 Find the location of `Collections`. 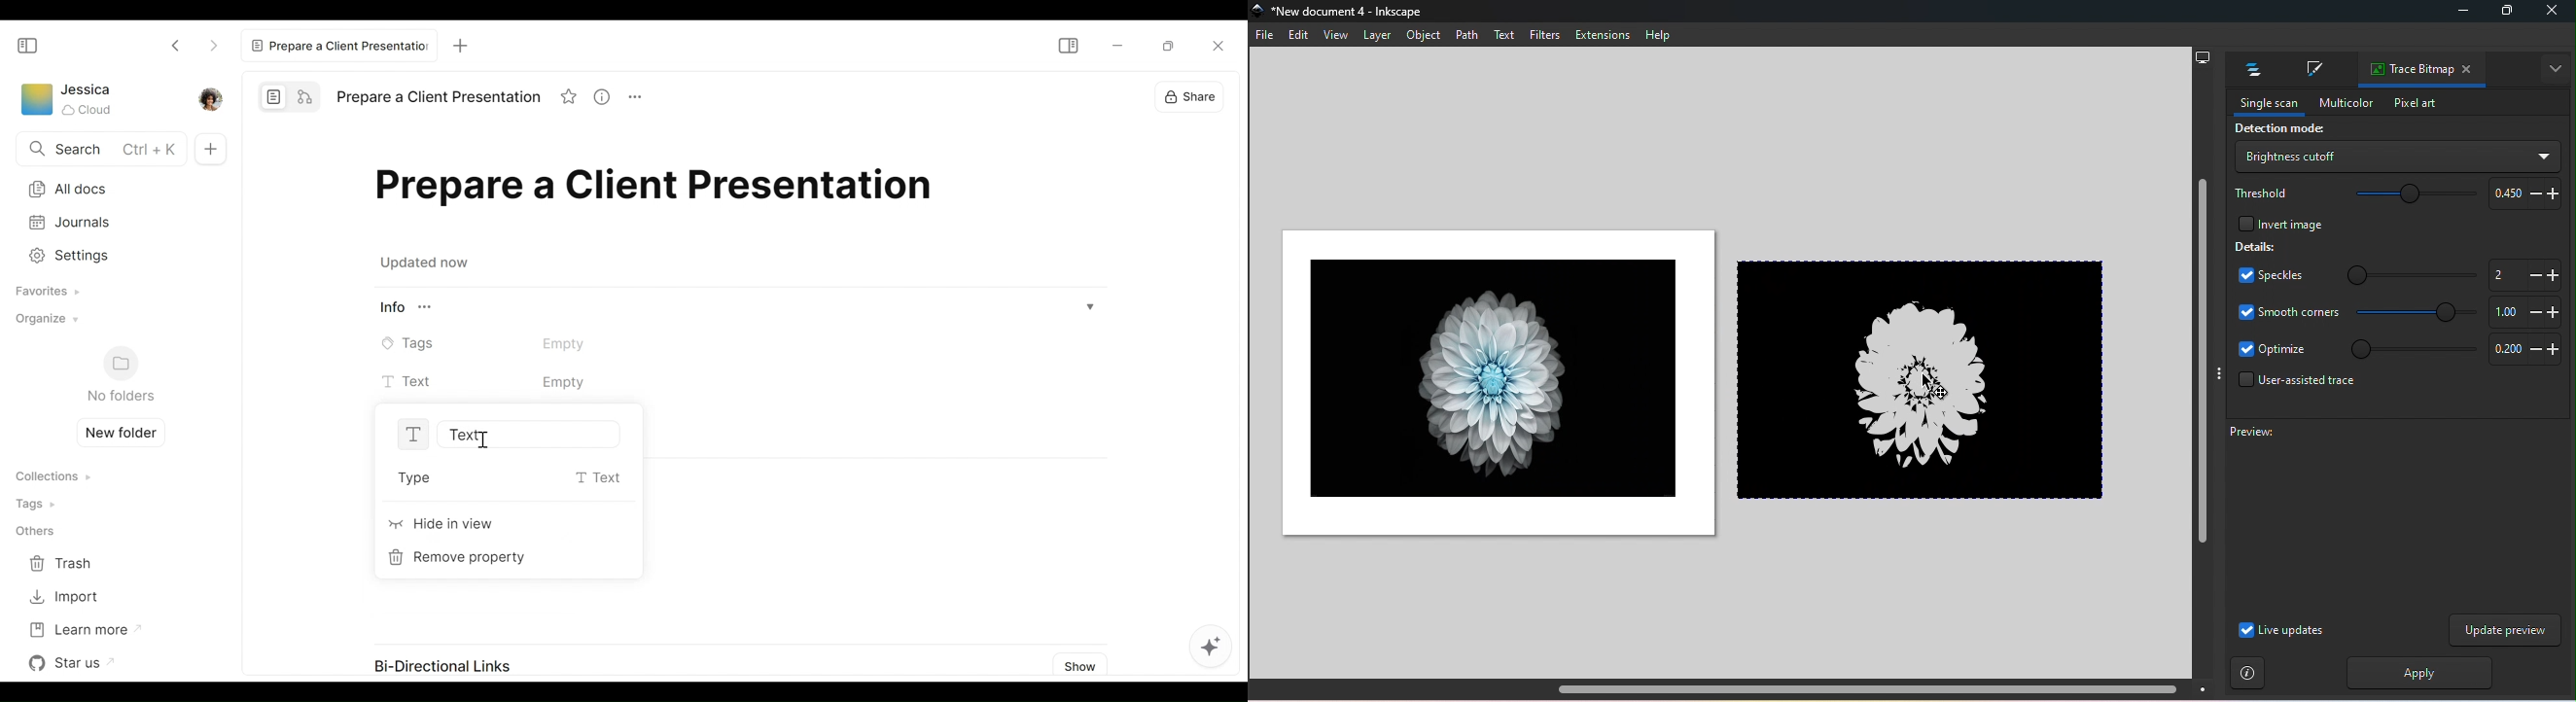

Collections is located at coordinates (53, 478).